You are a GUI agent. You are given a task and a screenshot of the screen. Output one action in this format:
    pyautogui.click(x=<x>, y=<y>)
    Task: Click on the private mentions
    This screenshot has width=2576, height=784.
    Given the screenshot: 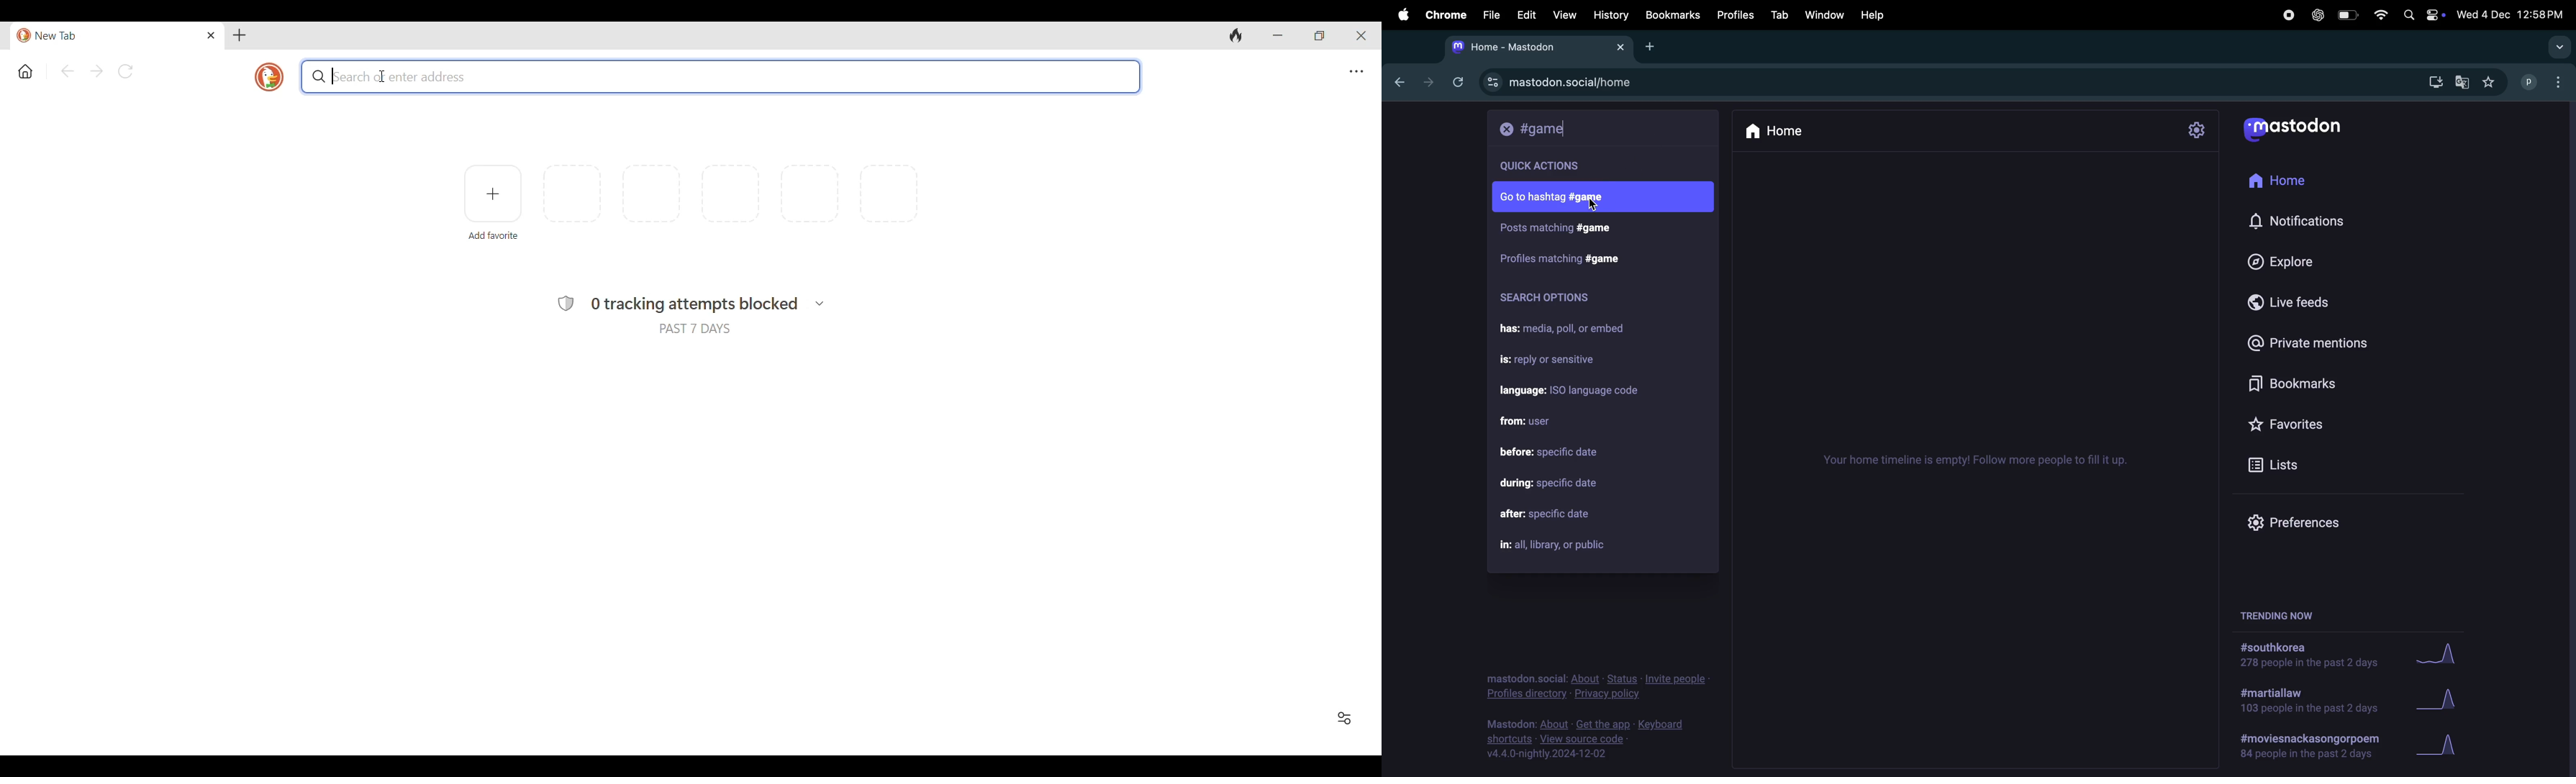 What is the action you would take?
    pyautogui.click(x=2324, y=343)
    